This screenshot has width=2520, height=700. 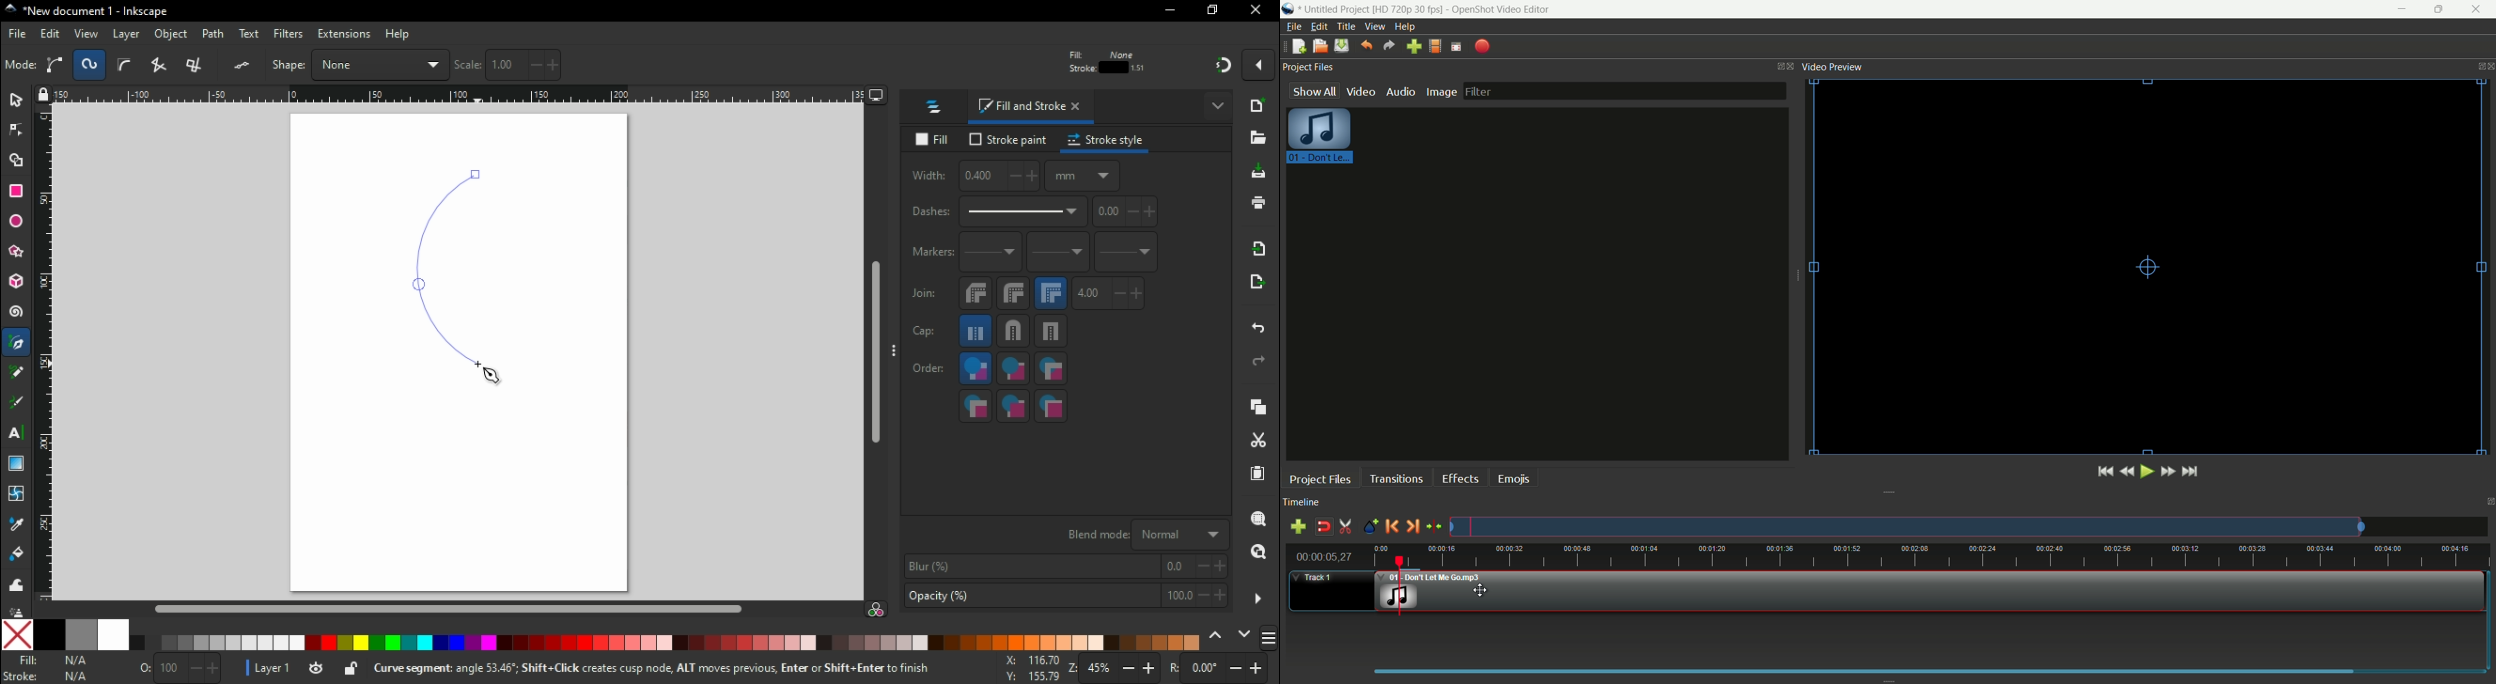 I want to click on text tool, so click(x=16, y=435).